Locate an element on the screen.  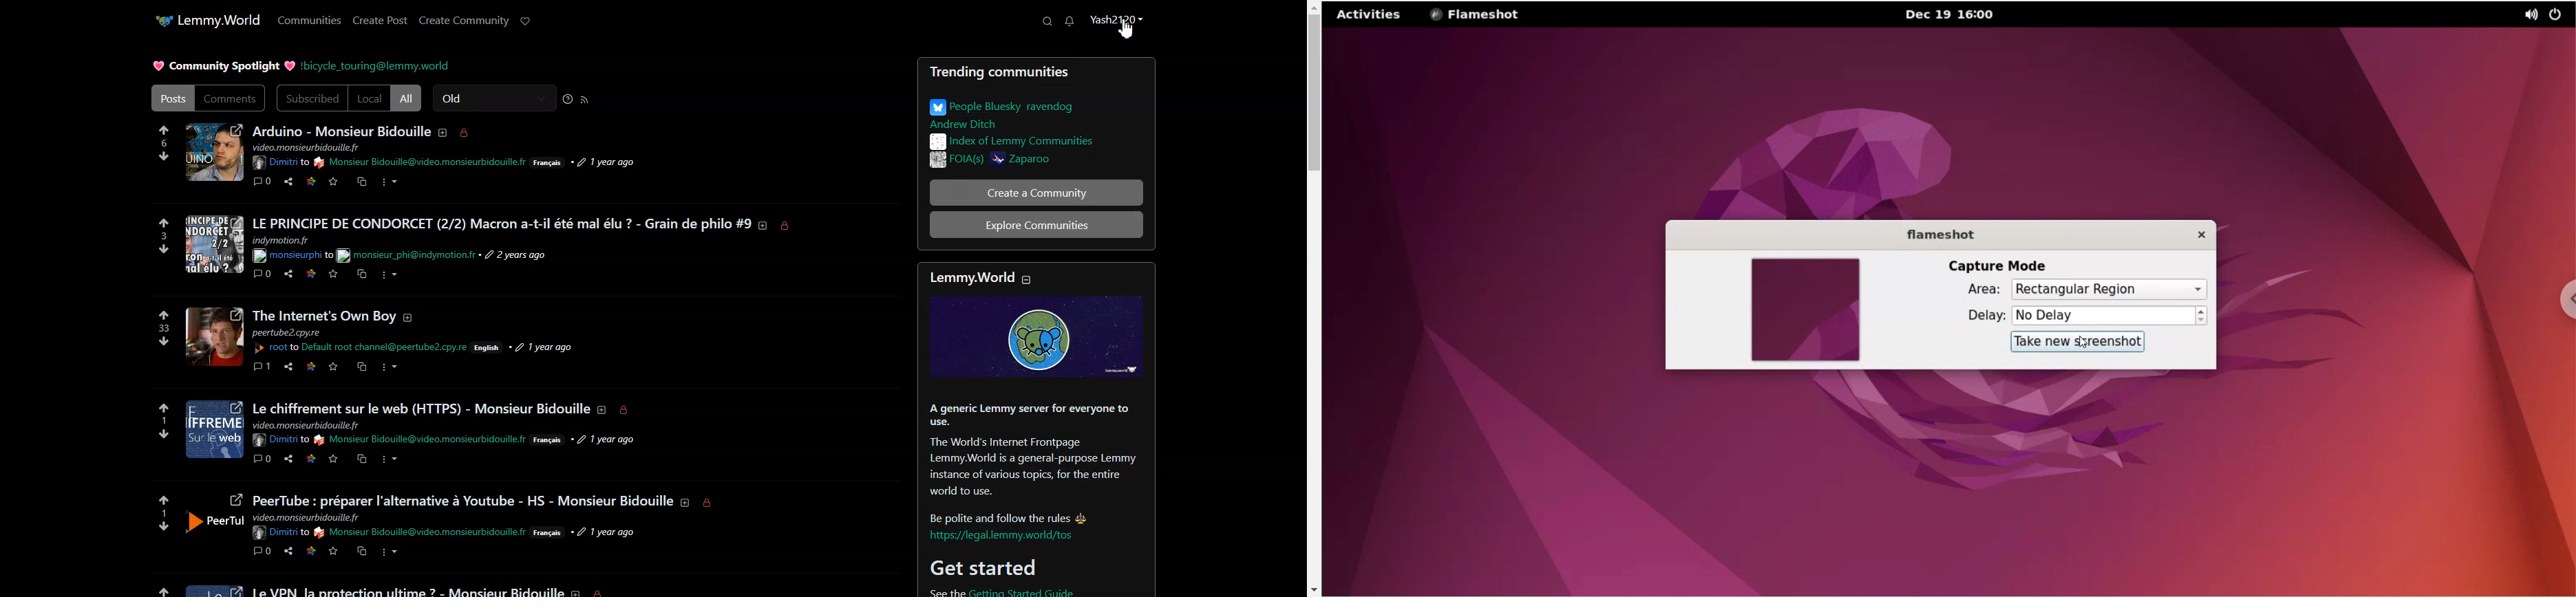
save is located at coordinates (334, 551).